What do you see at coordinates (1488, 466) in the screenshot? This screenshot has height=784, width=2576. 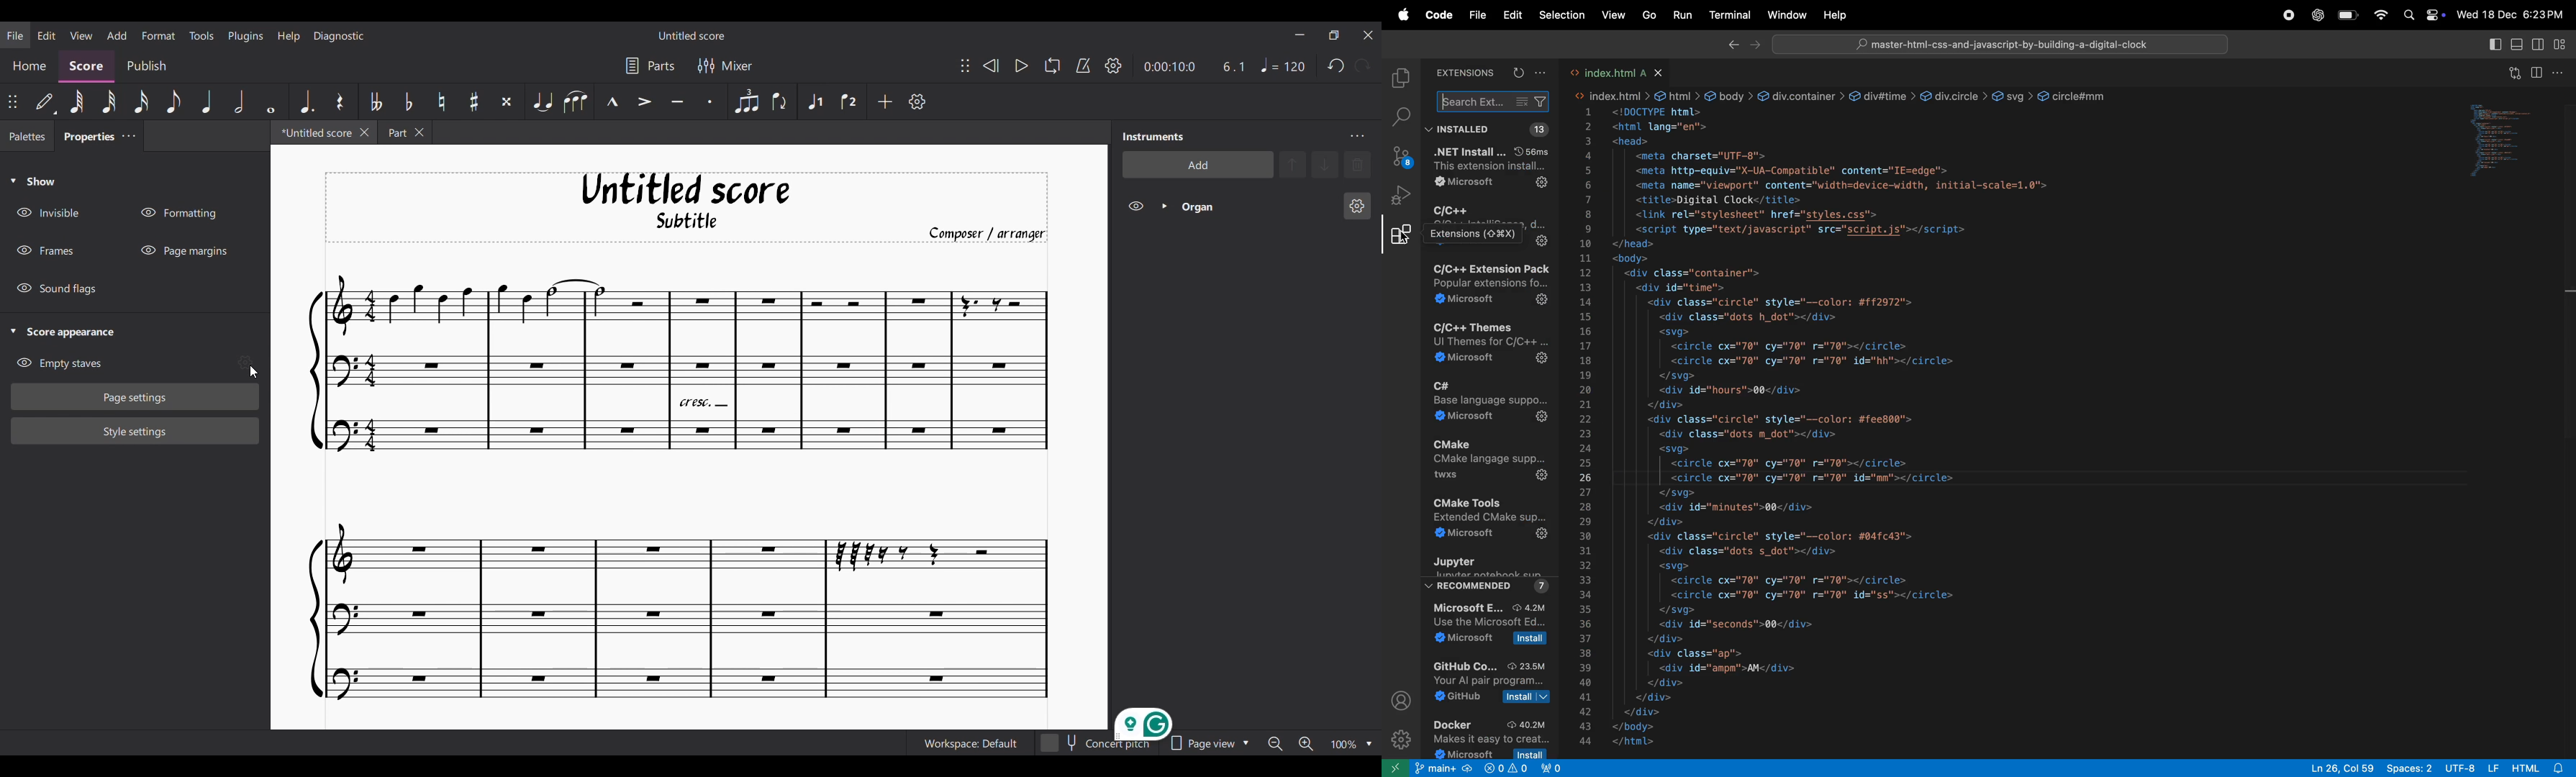 I see `Cmake extensions` at bounding box center [1488, 466].